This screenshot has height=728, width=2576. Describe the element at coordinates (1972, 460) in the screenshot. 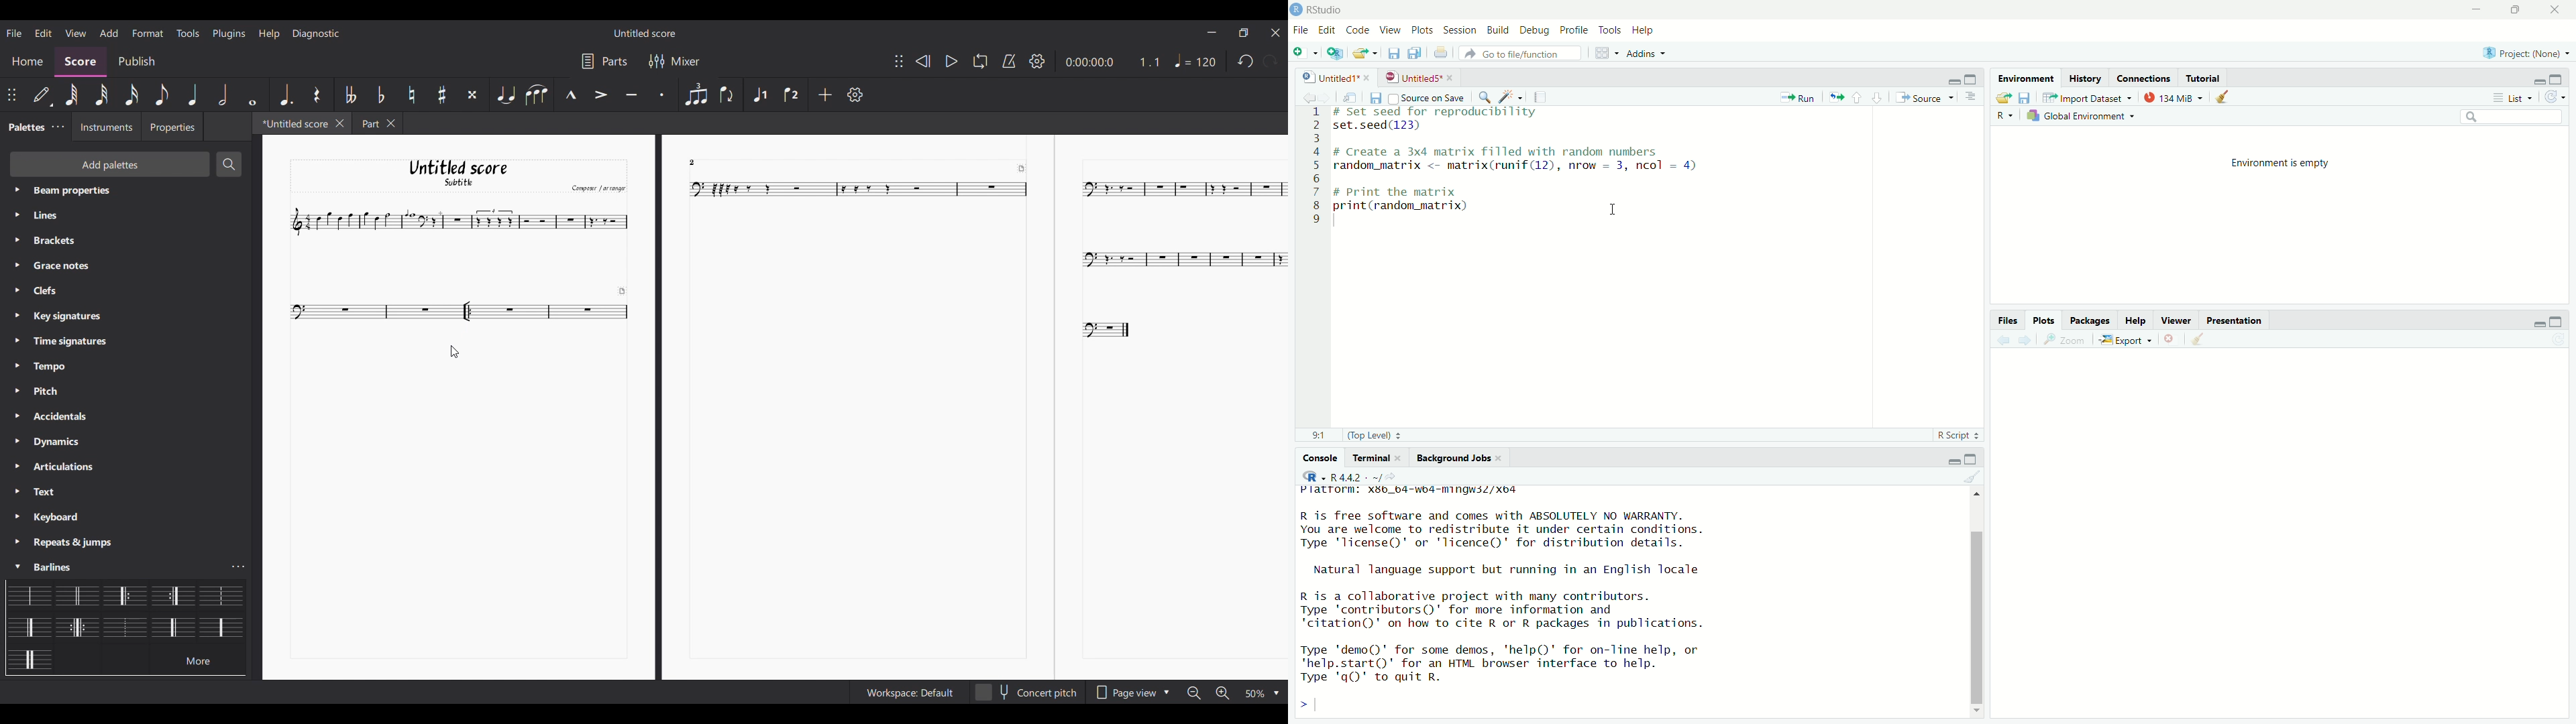

I see `maximise` at that location.